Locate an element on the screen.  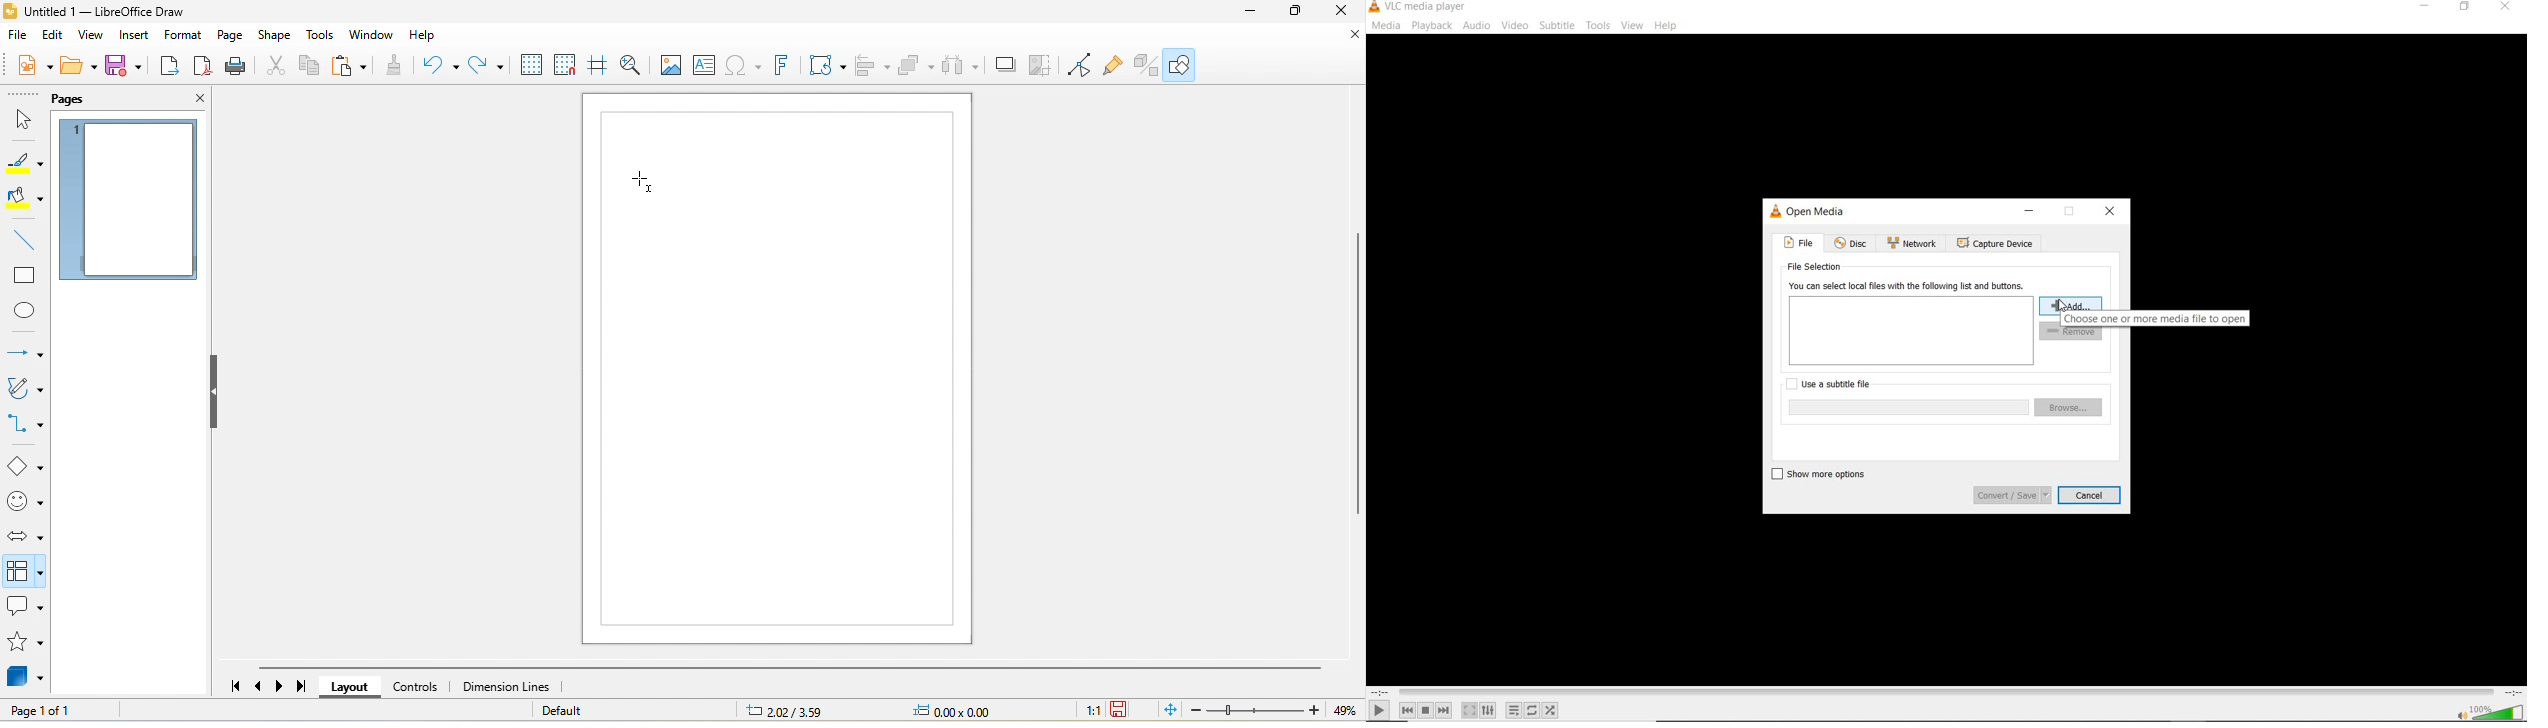
connectors is located at coordinates (26, 425).